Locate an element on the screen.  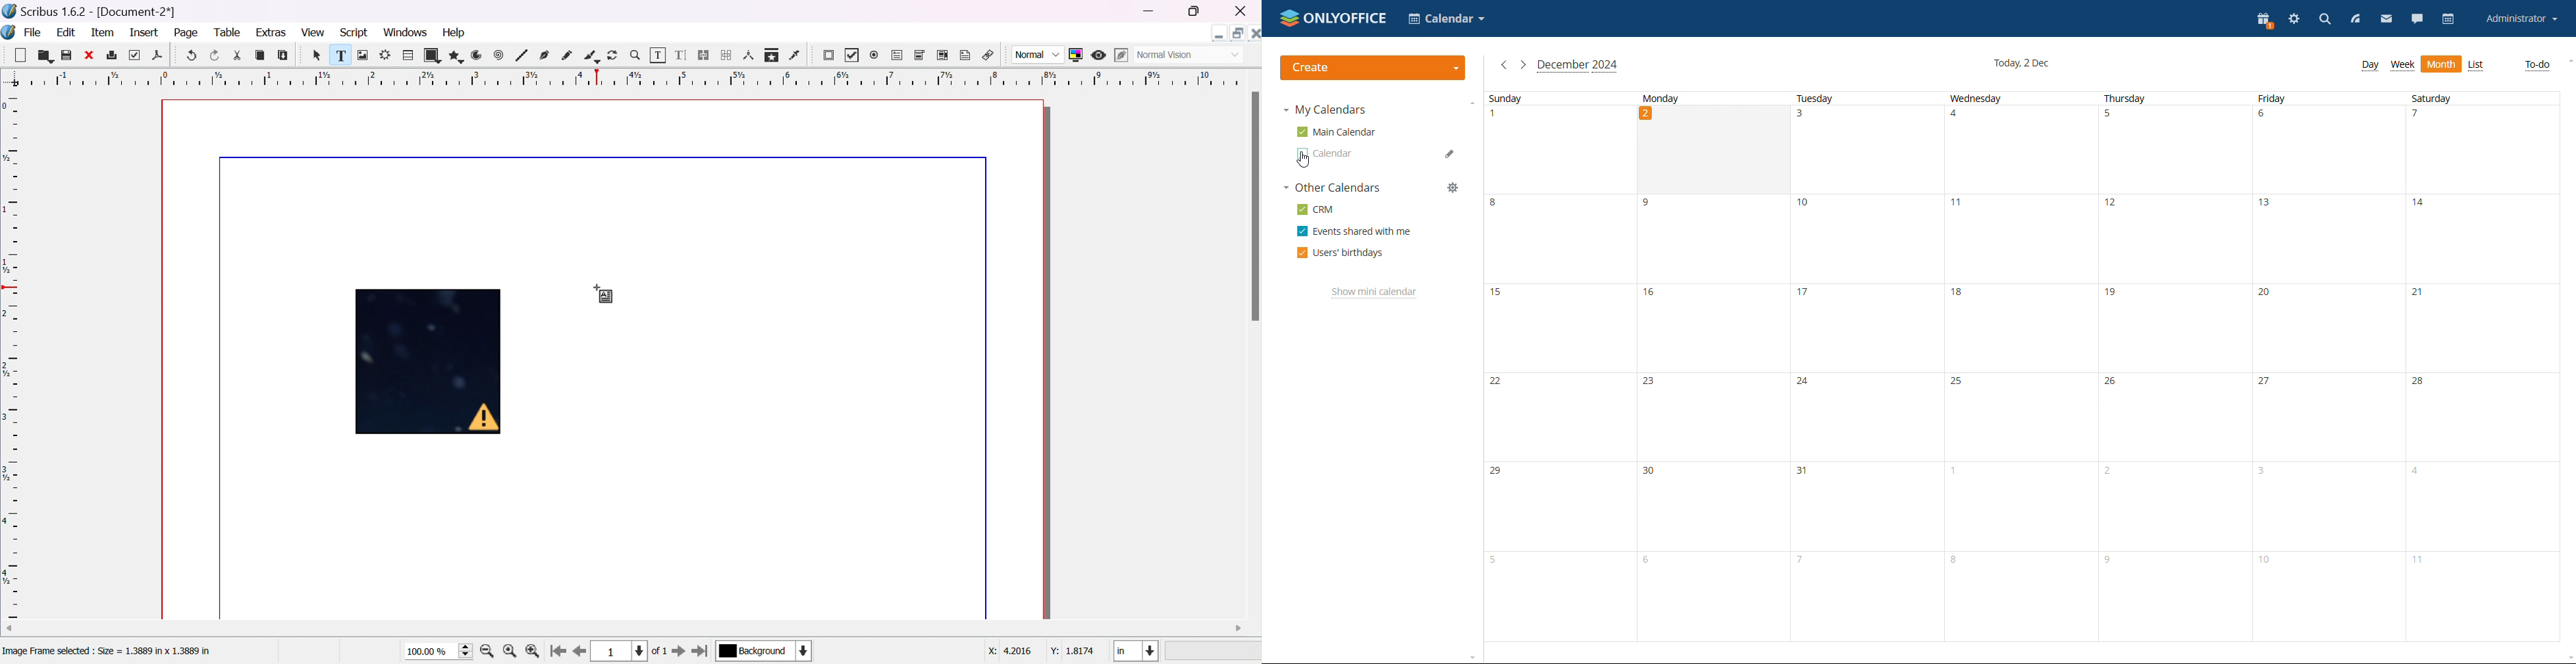
zoom to 100% is located at coordinates (511, 651).